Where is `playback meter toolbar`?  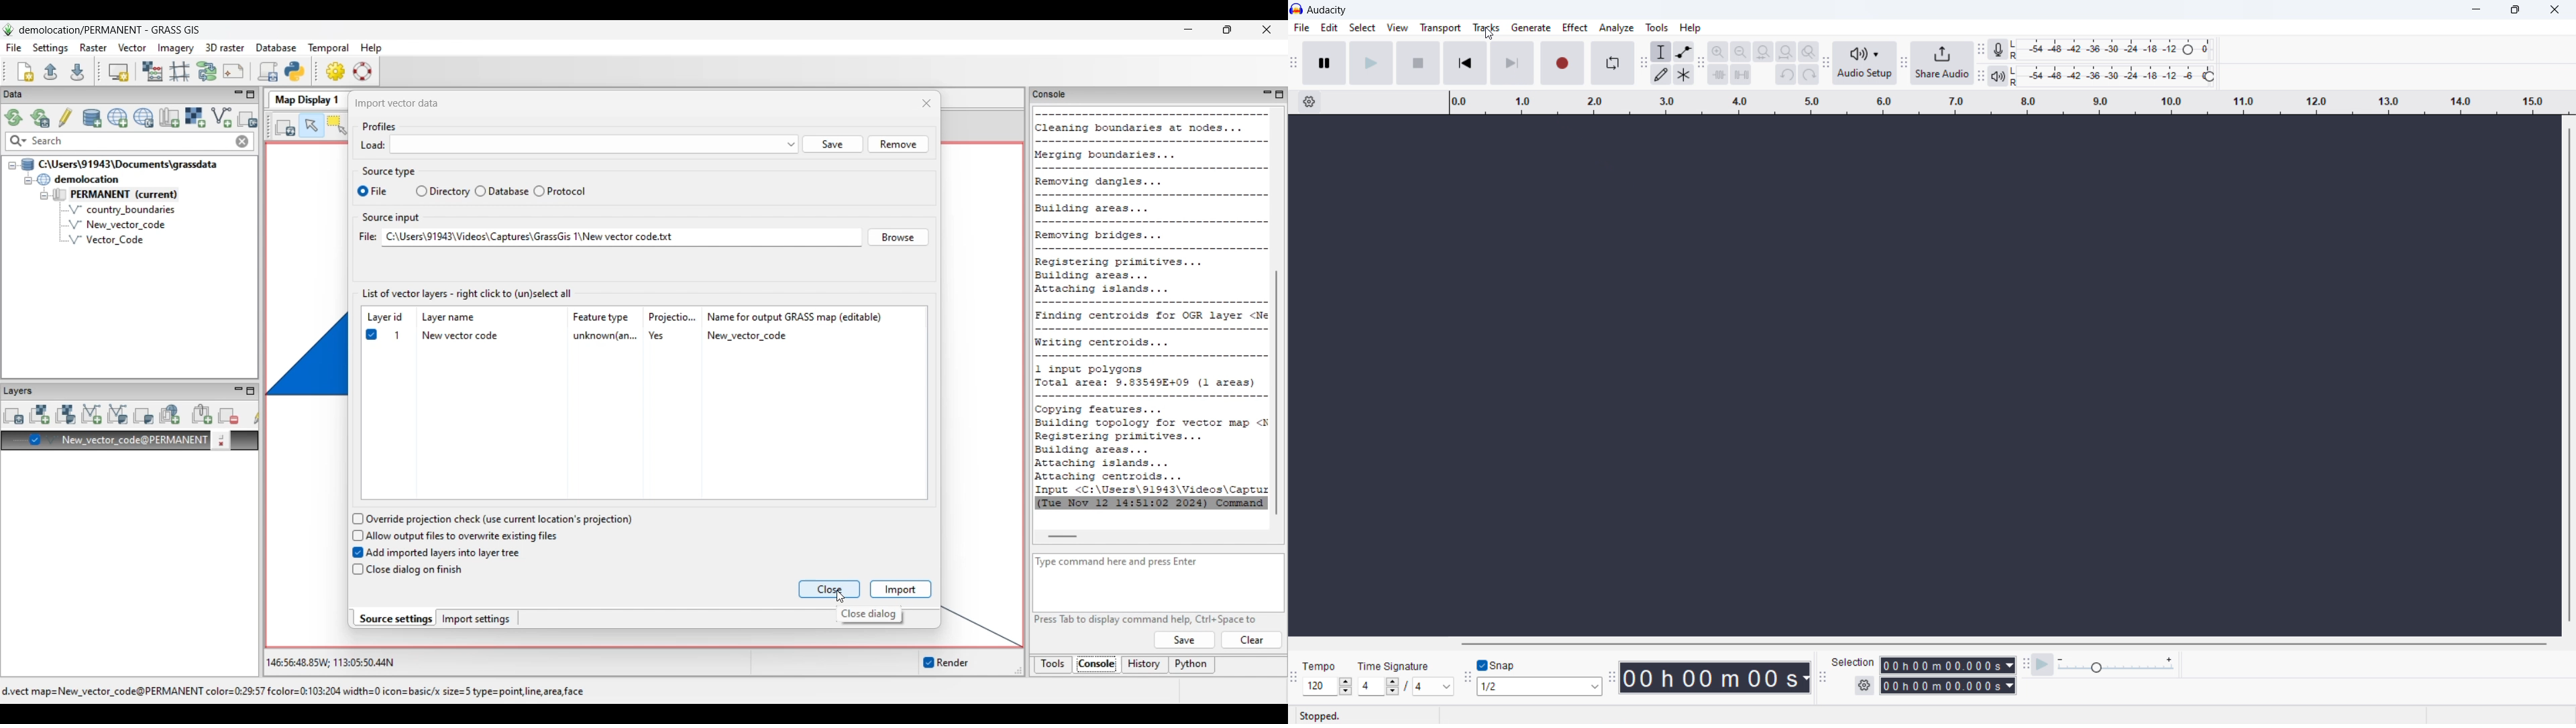 playback meter toolbar is located at coordinates (1981, 76).